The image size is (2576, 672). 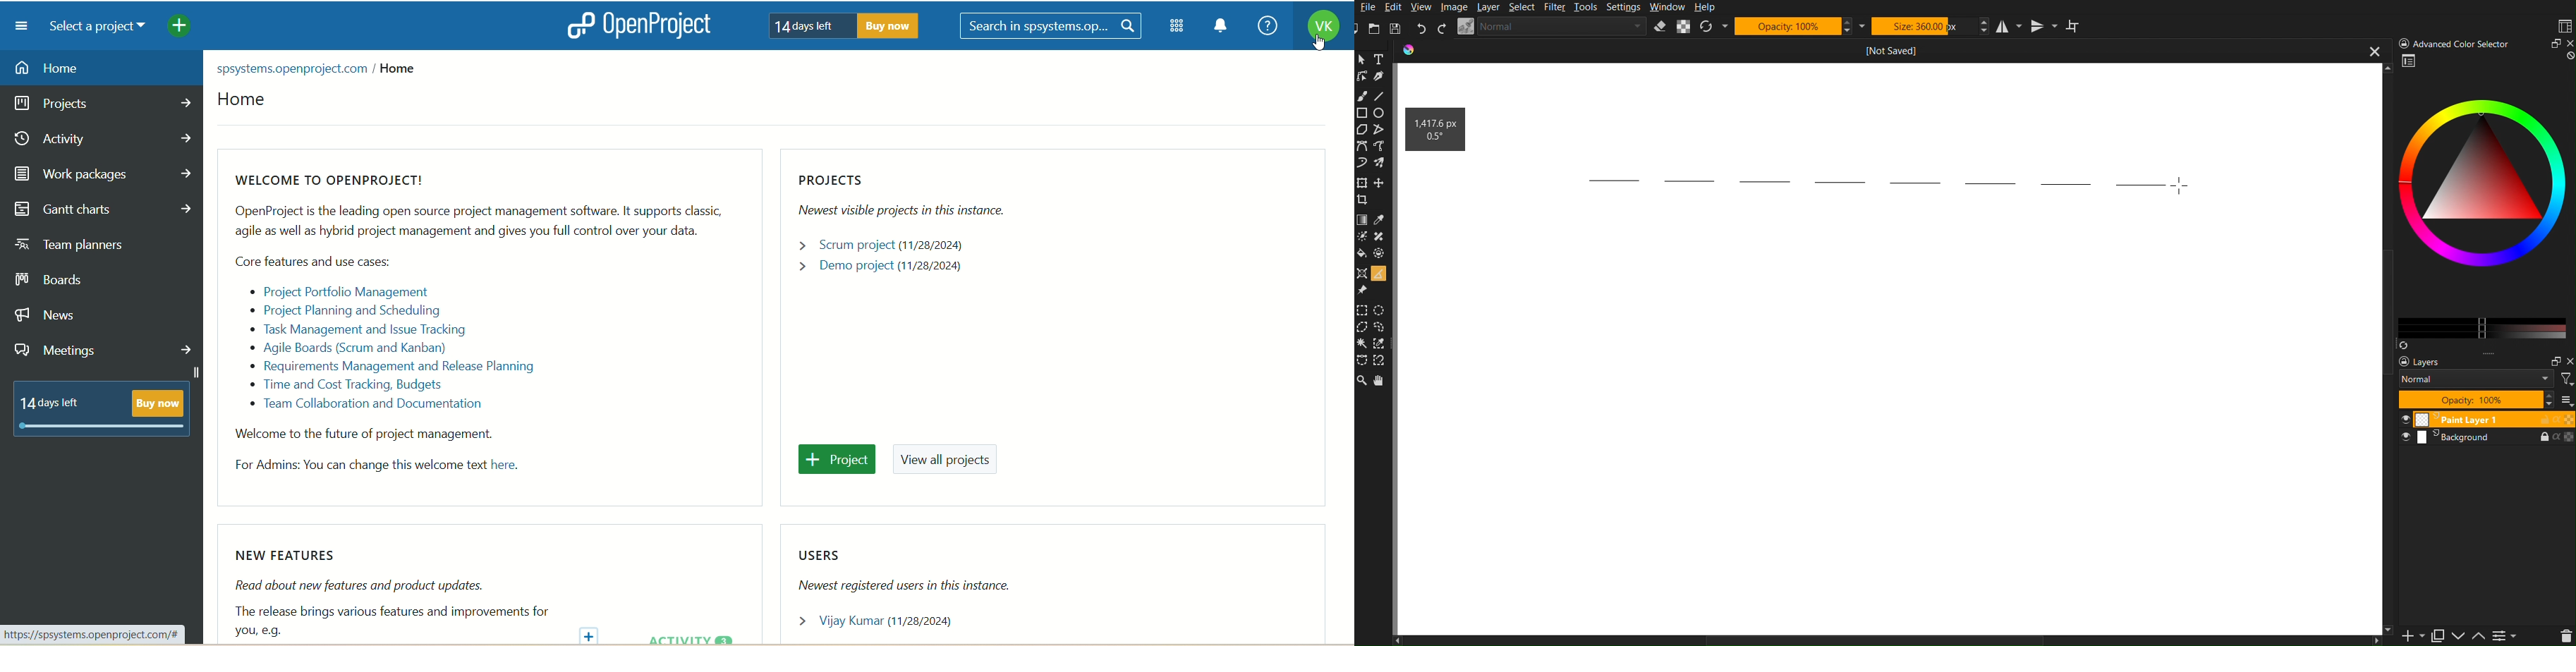 I want to click on text, so click(x=385, y=595).